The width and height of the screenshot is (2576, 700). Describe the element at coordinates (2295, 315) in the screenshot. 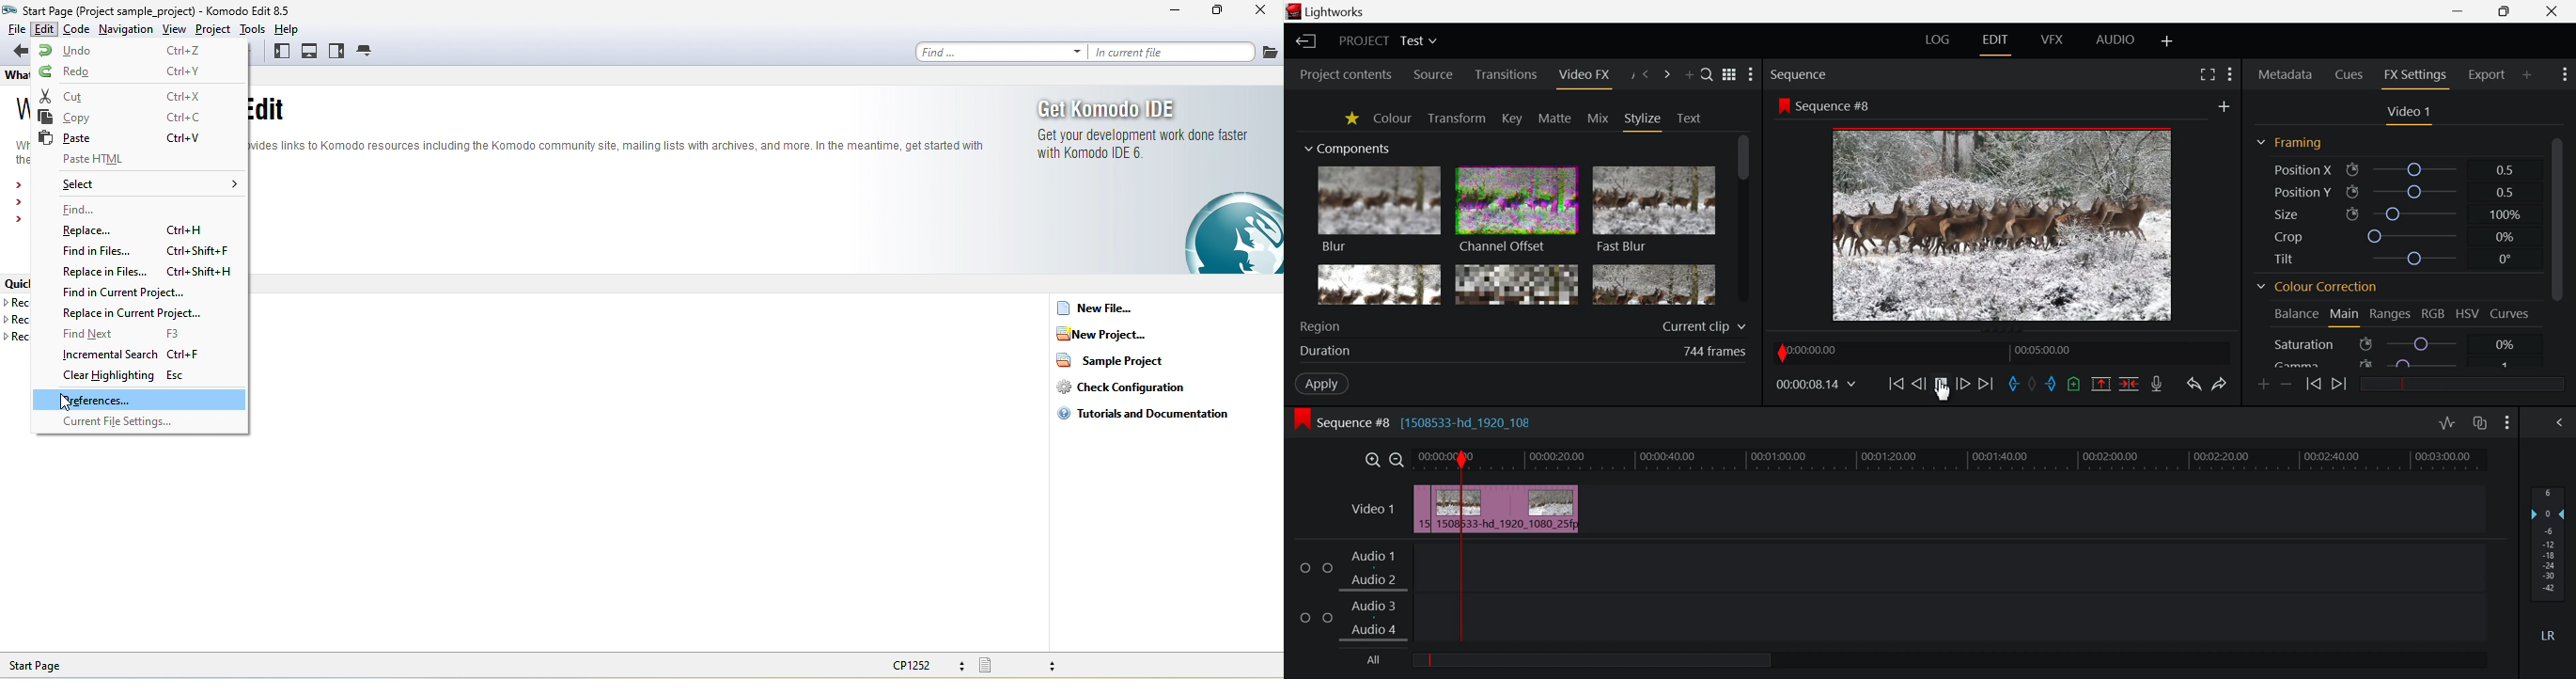

I see `Balance` at that location.